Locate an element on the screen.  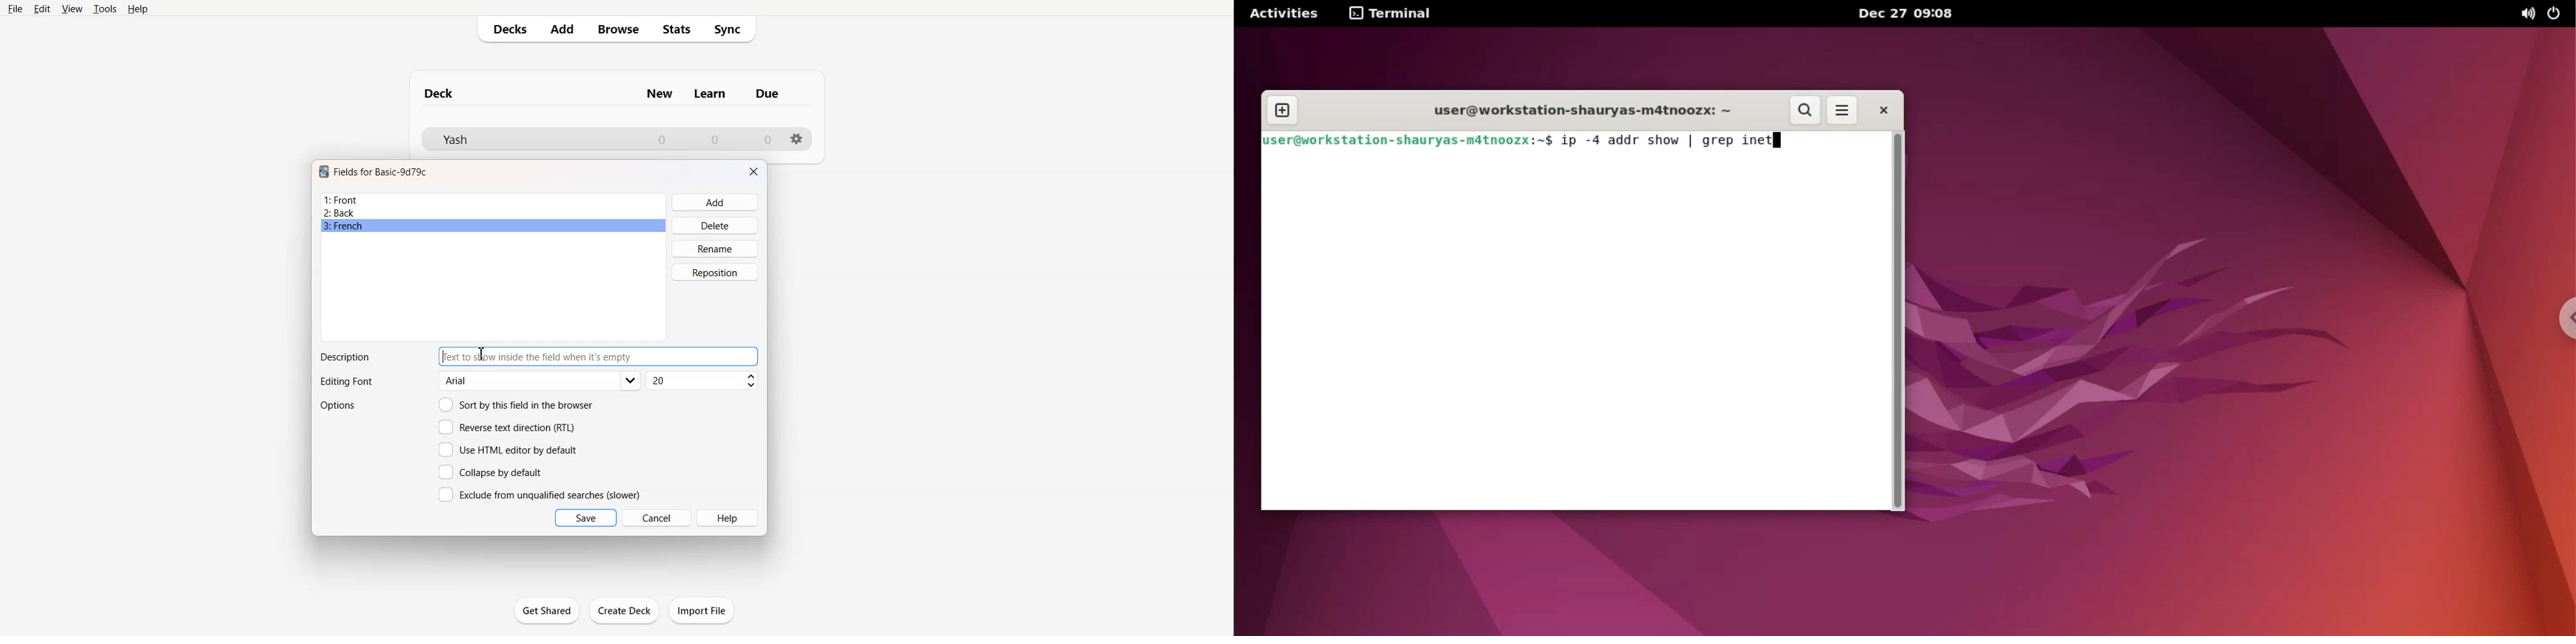
Text is located at coordinates (345, 357).